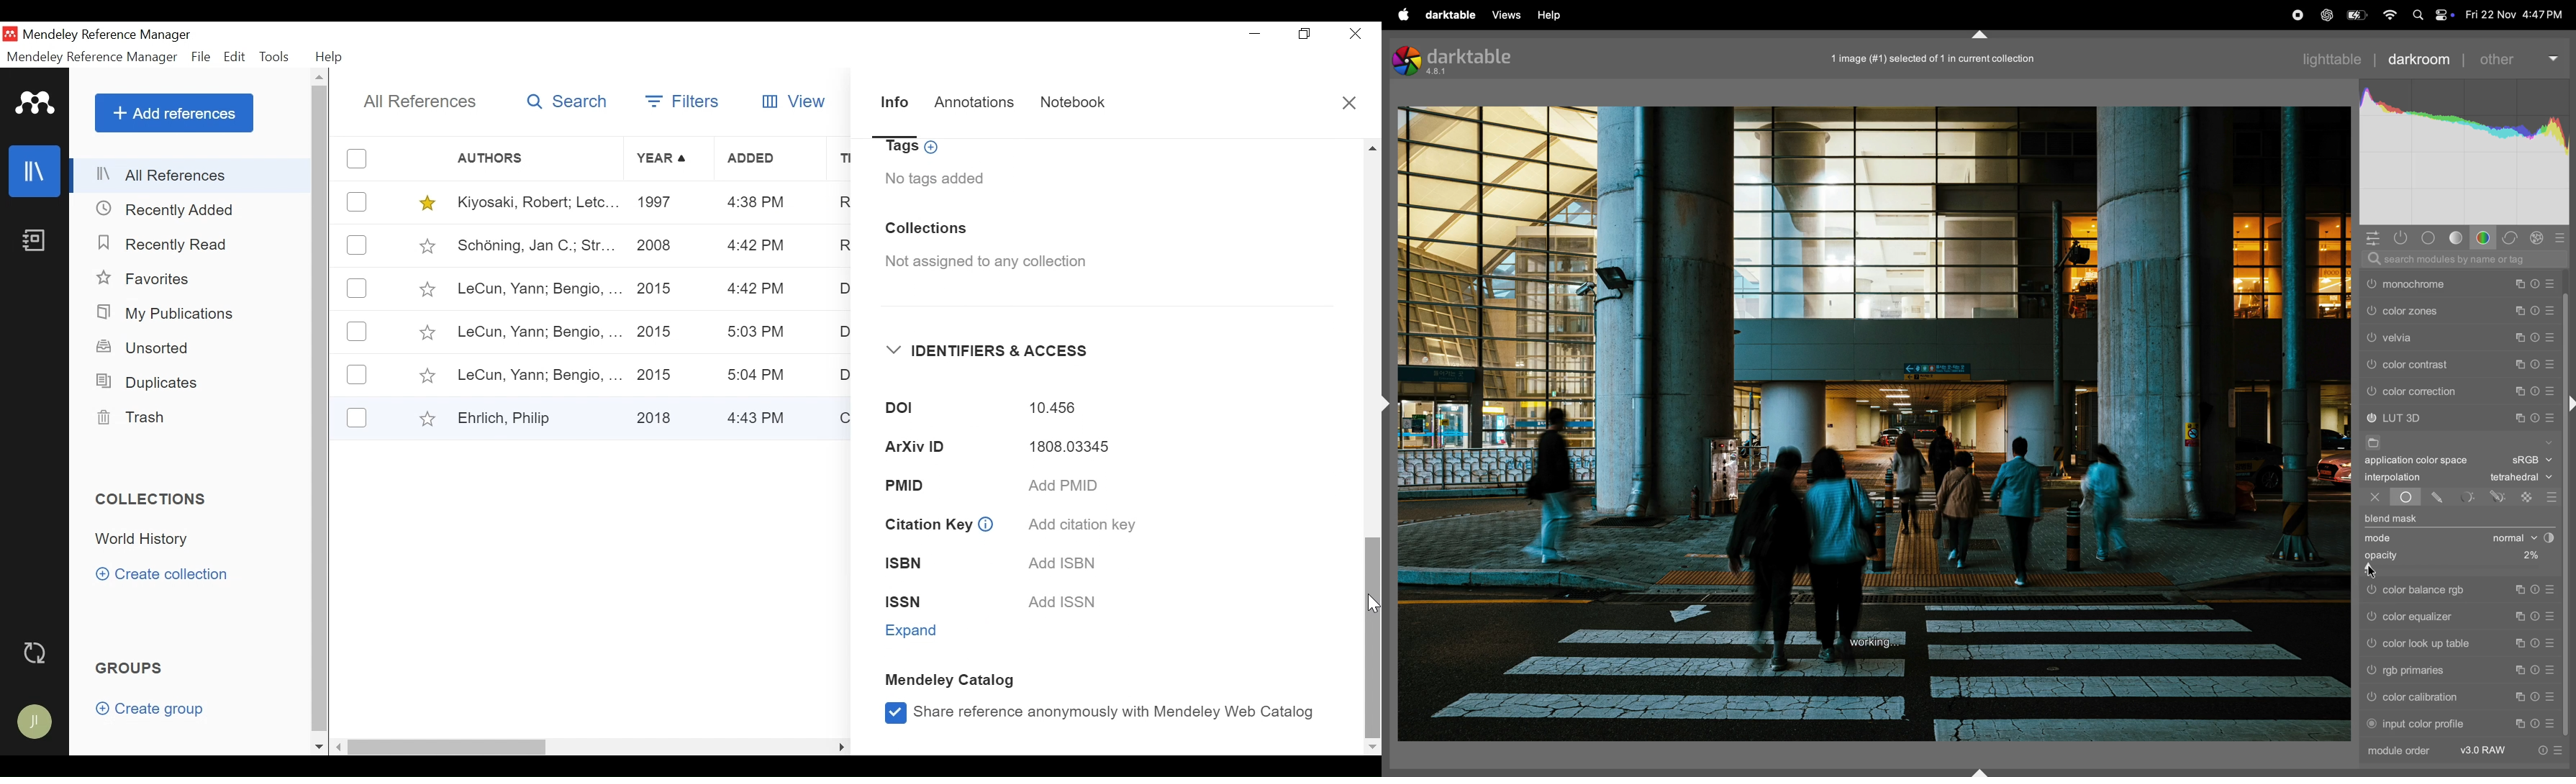 This screenshot has width=2576, height=784. What do you see at coordinates (538, 290) in the screenshot?
I see `LeCun, Yann; Bengio, ...` at bounding box center [538, 290].